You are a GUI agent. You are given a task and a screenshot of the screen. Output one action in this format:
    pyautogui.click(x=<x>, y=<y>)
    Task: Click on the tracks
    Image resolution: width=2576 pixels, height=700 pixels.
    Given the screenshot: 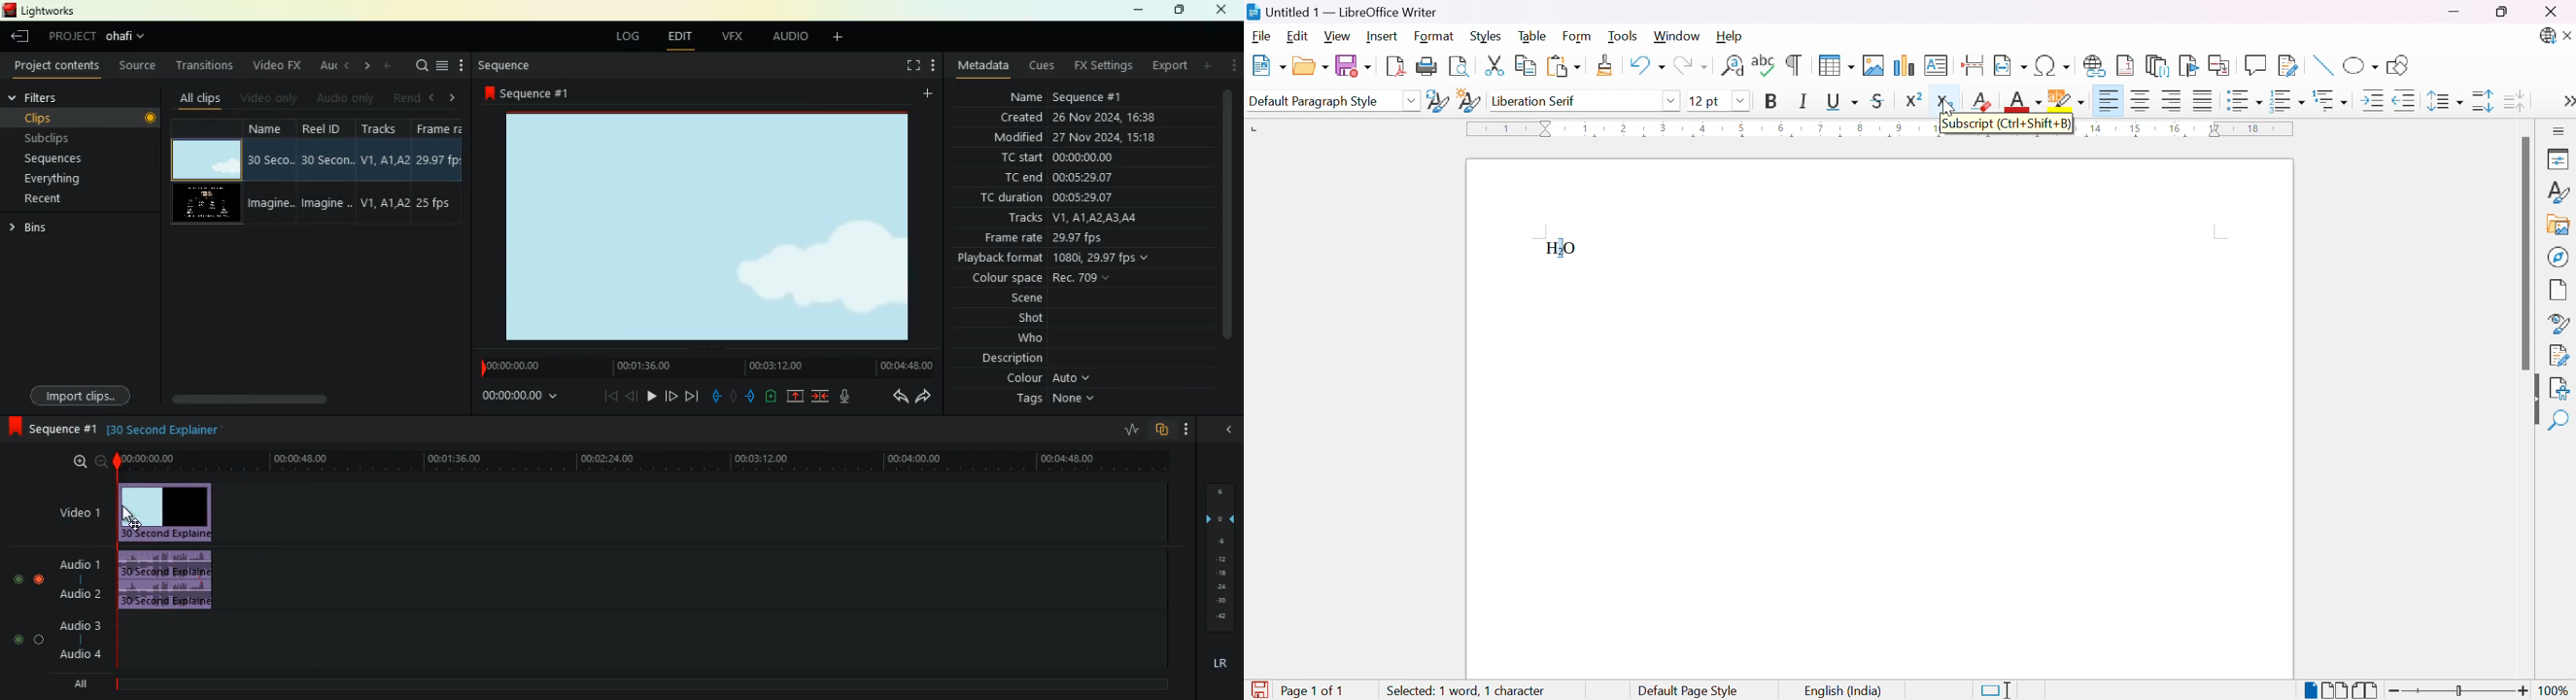 What is the action you would take?
    pyautogui.click(x=1067, y=220)
    